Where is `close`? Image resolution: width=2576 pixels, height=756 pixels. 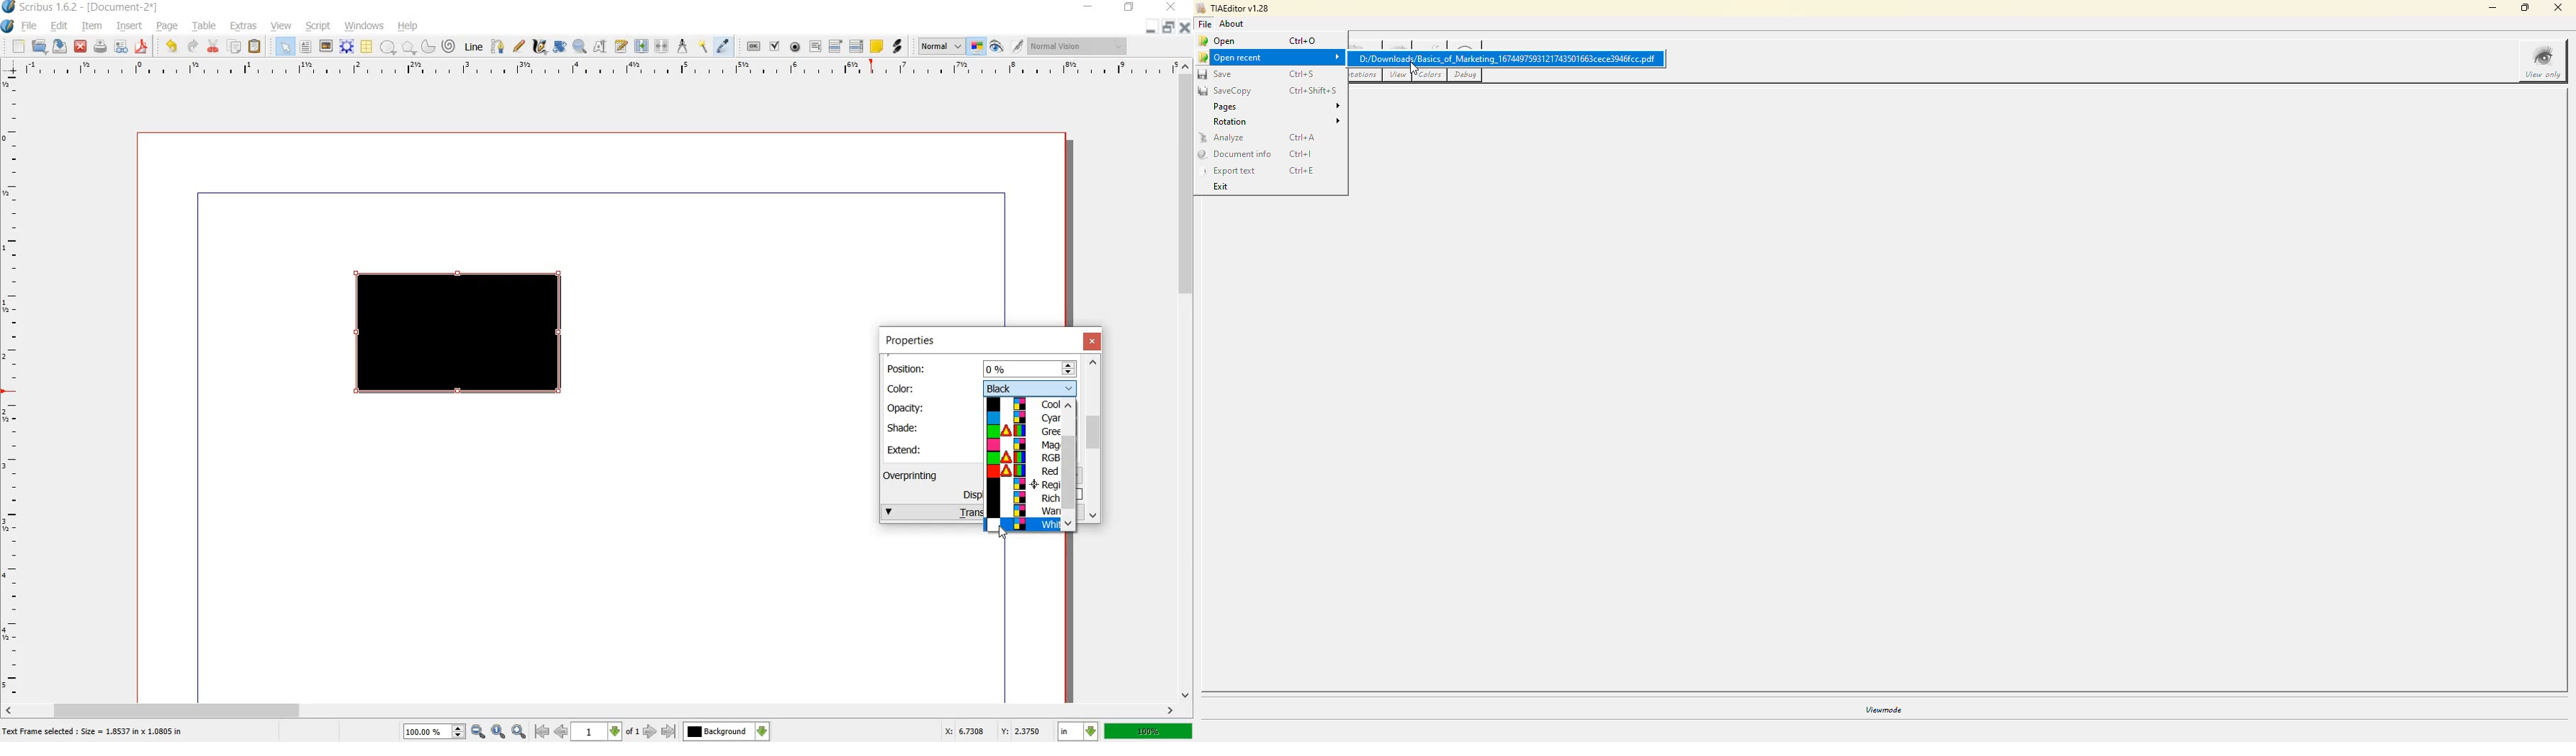 close is located at coordinates (1094, 342).